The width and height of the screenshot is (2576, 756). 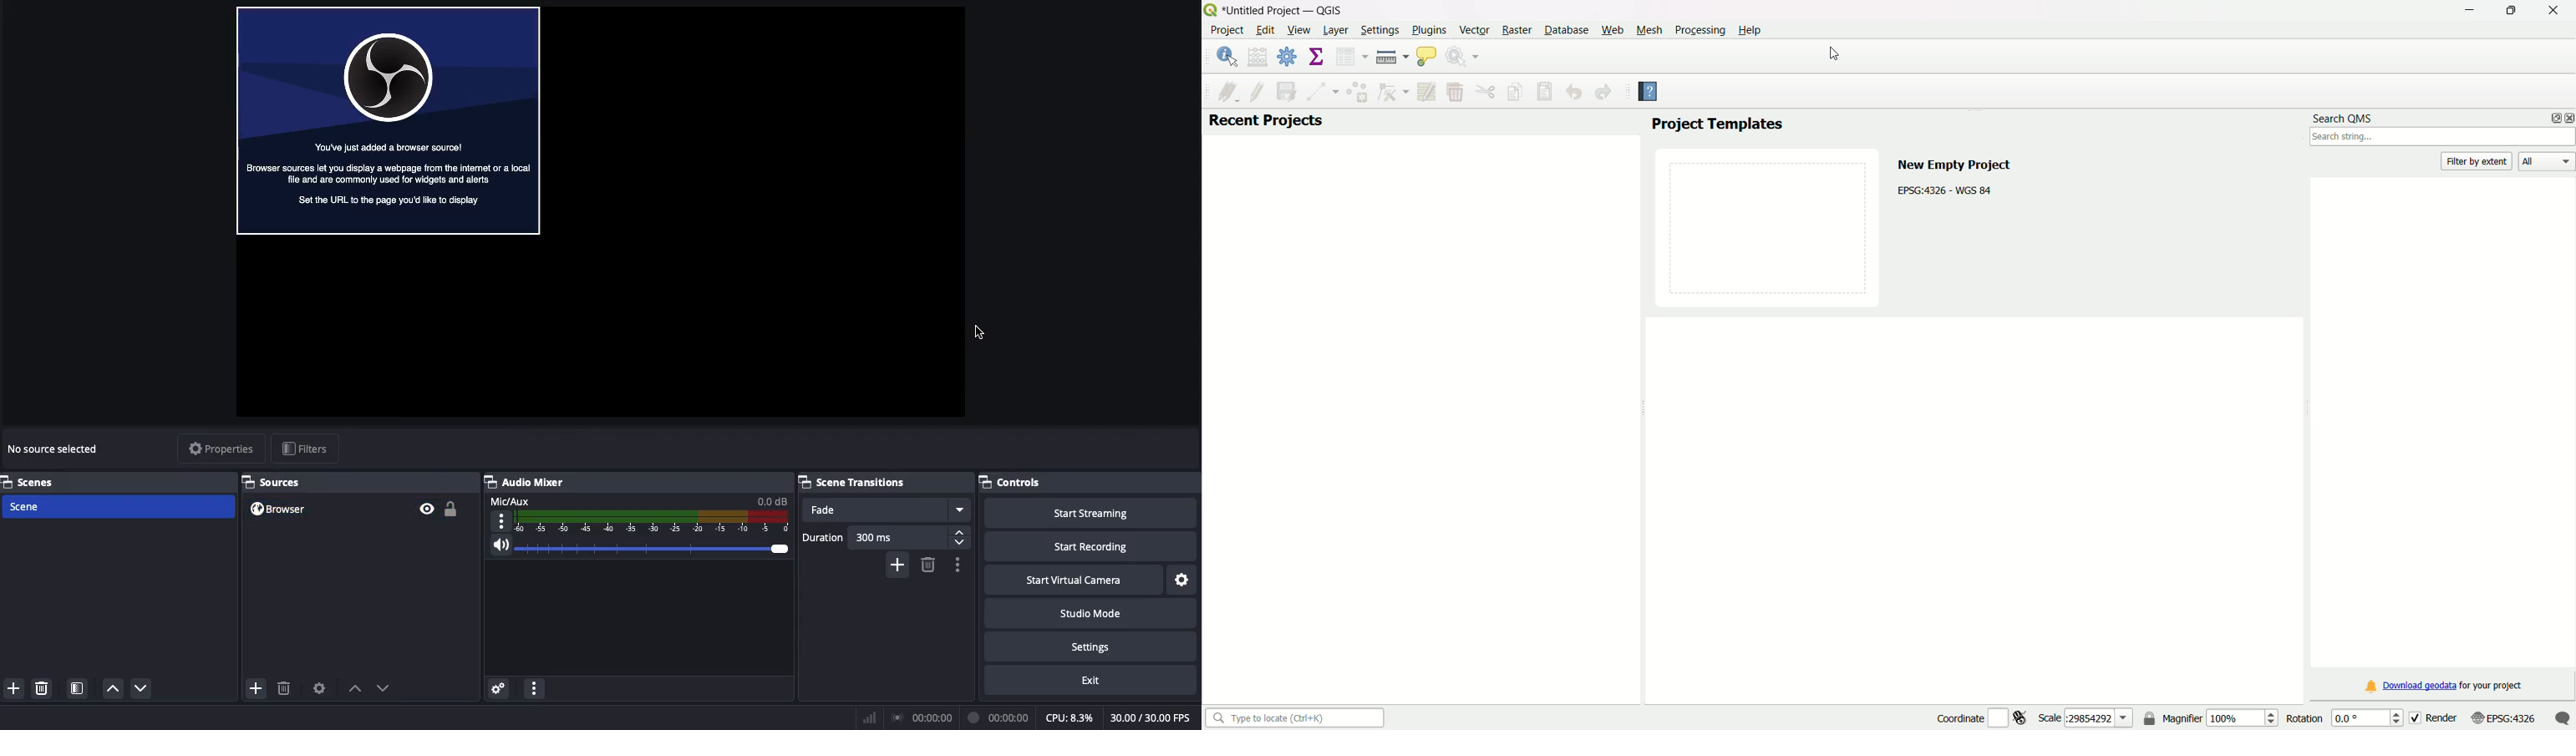 I want to click on Browser, so click(x=323, y=509).